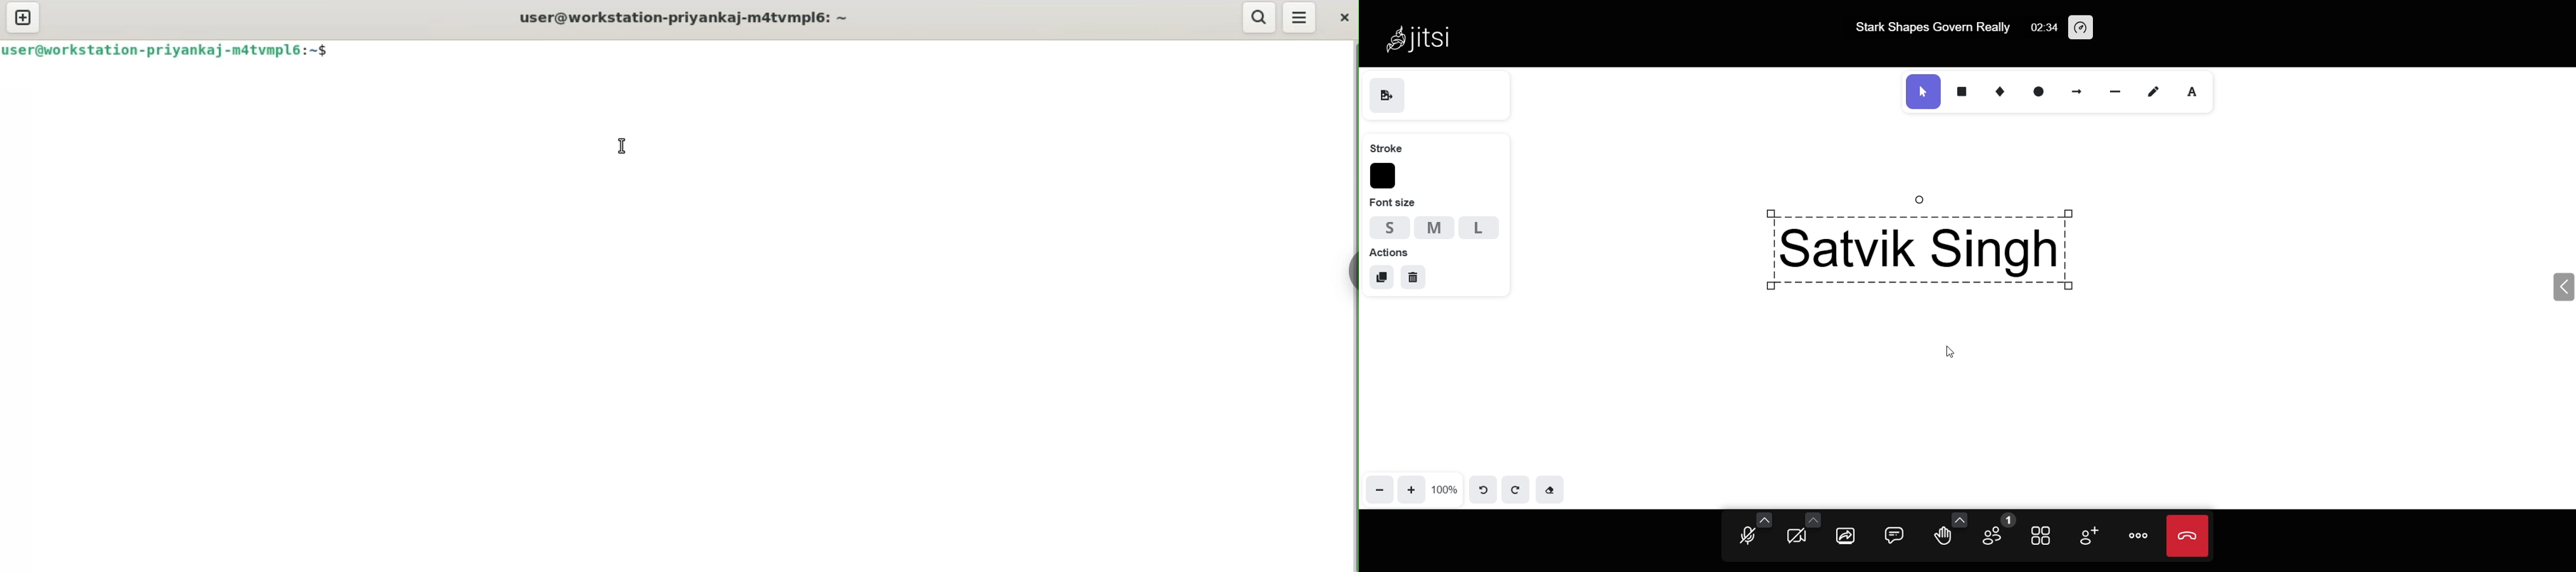 The image size is (2576, 588). I want to click on chat, so click(1897, 535).